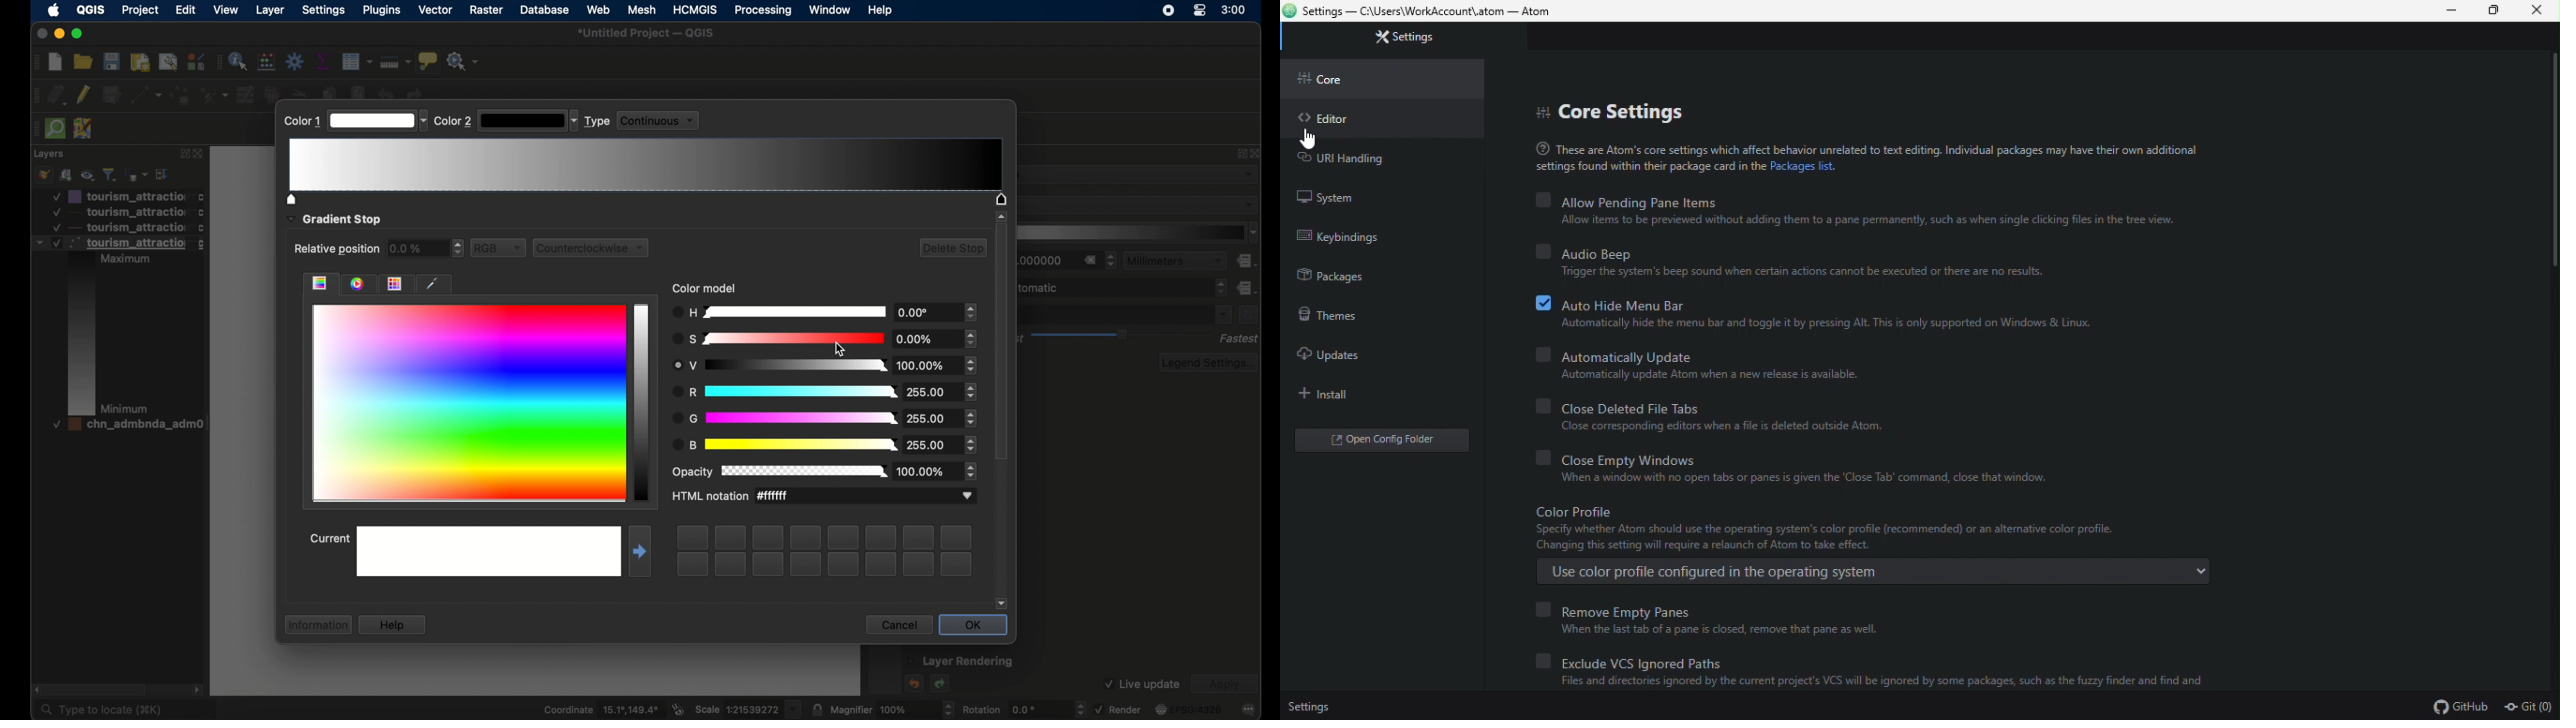 This screenshot has height=728, width=2576. I want to click on web, so click(599, 9).